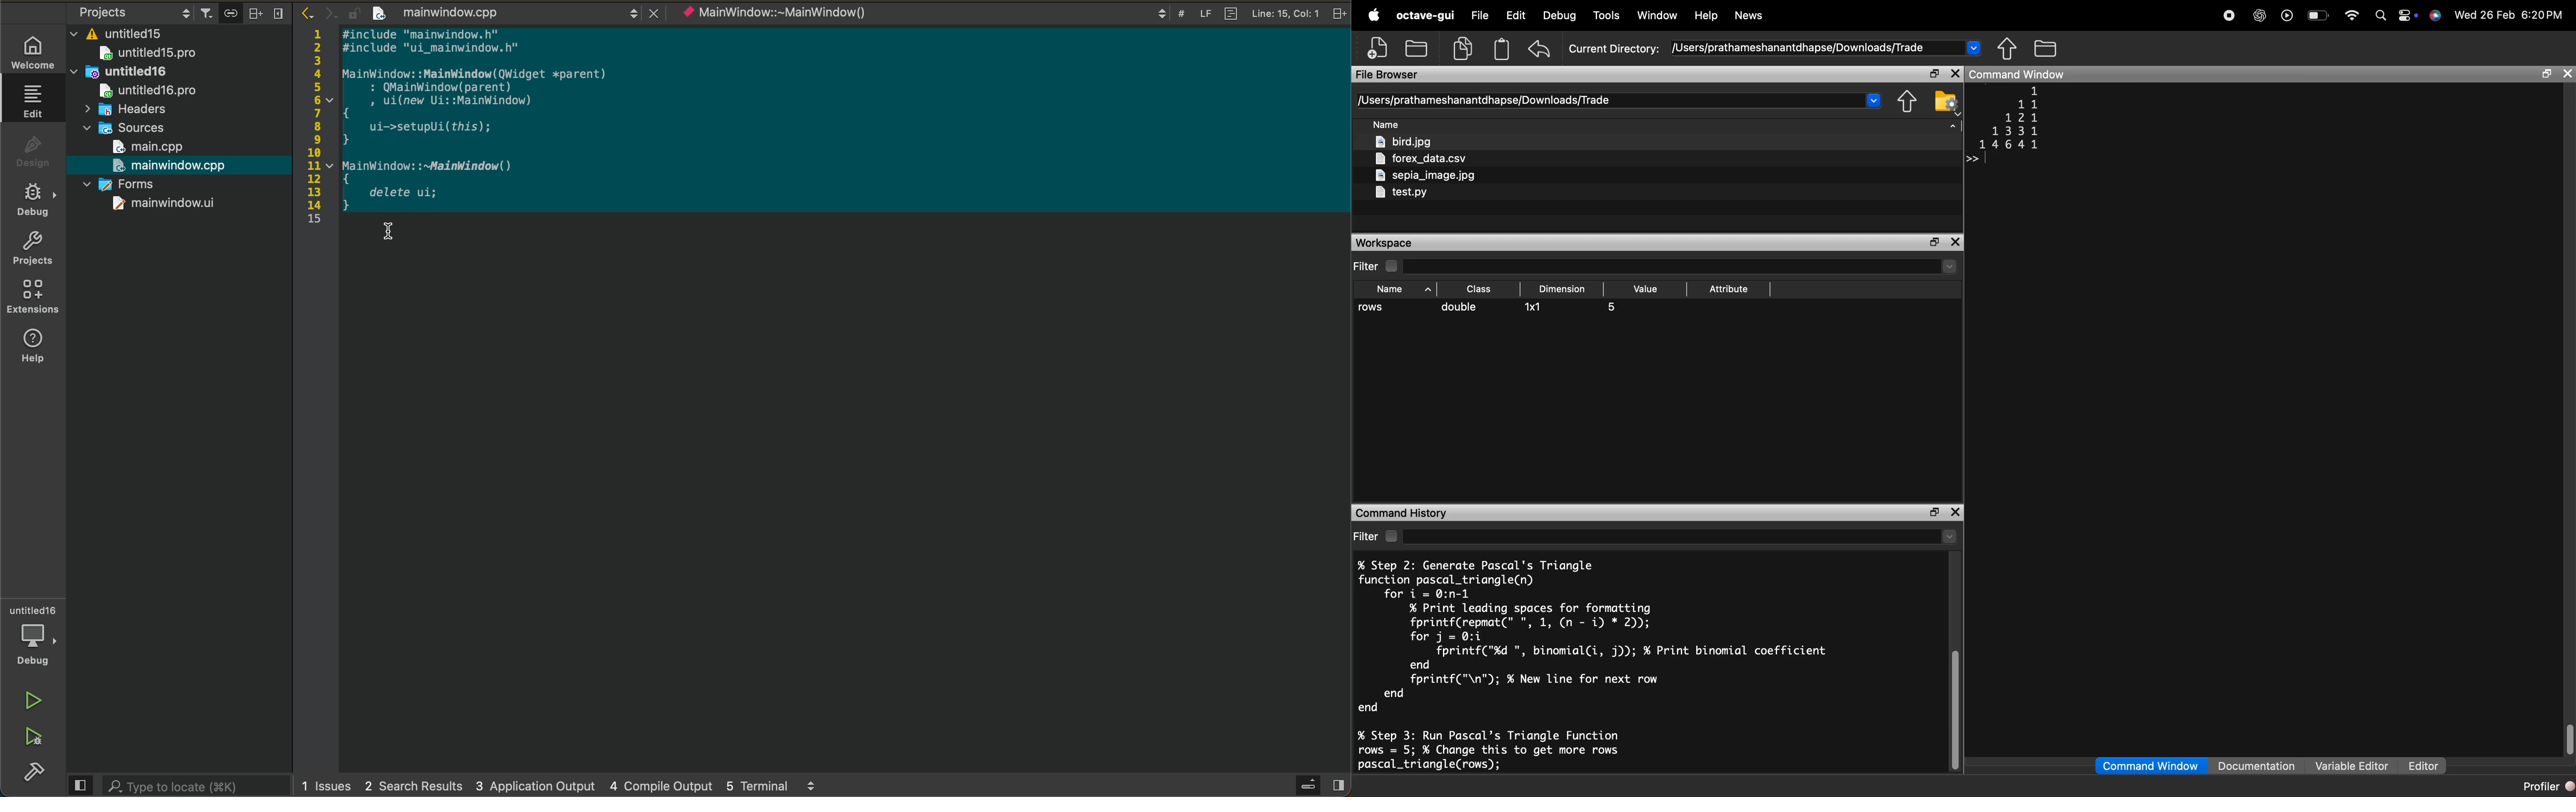 The height and width of the screenshot is (812, 2576). Describe the element at coordinates (517, 14) in the screenshot. I see `mainwindow.cpp` at that location.